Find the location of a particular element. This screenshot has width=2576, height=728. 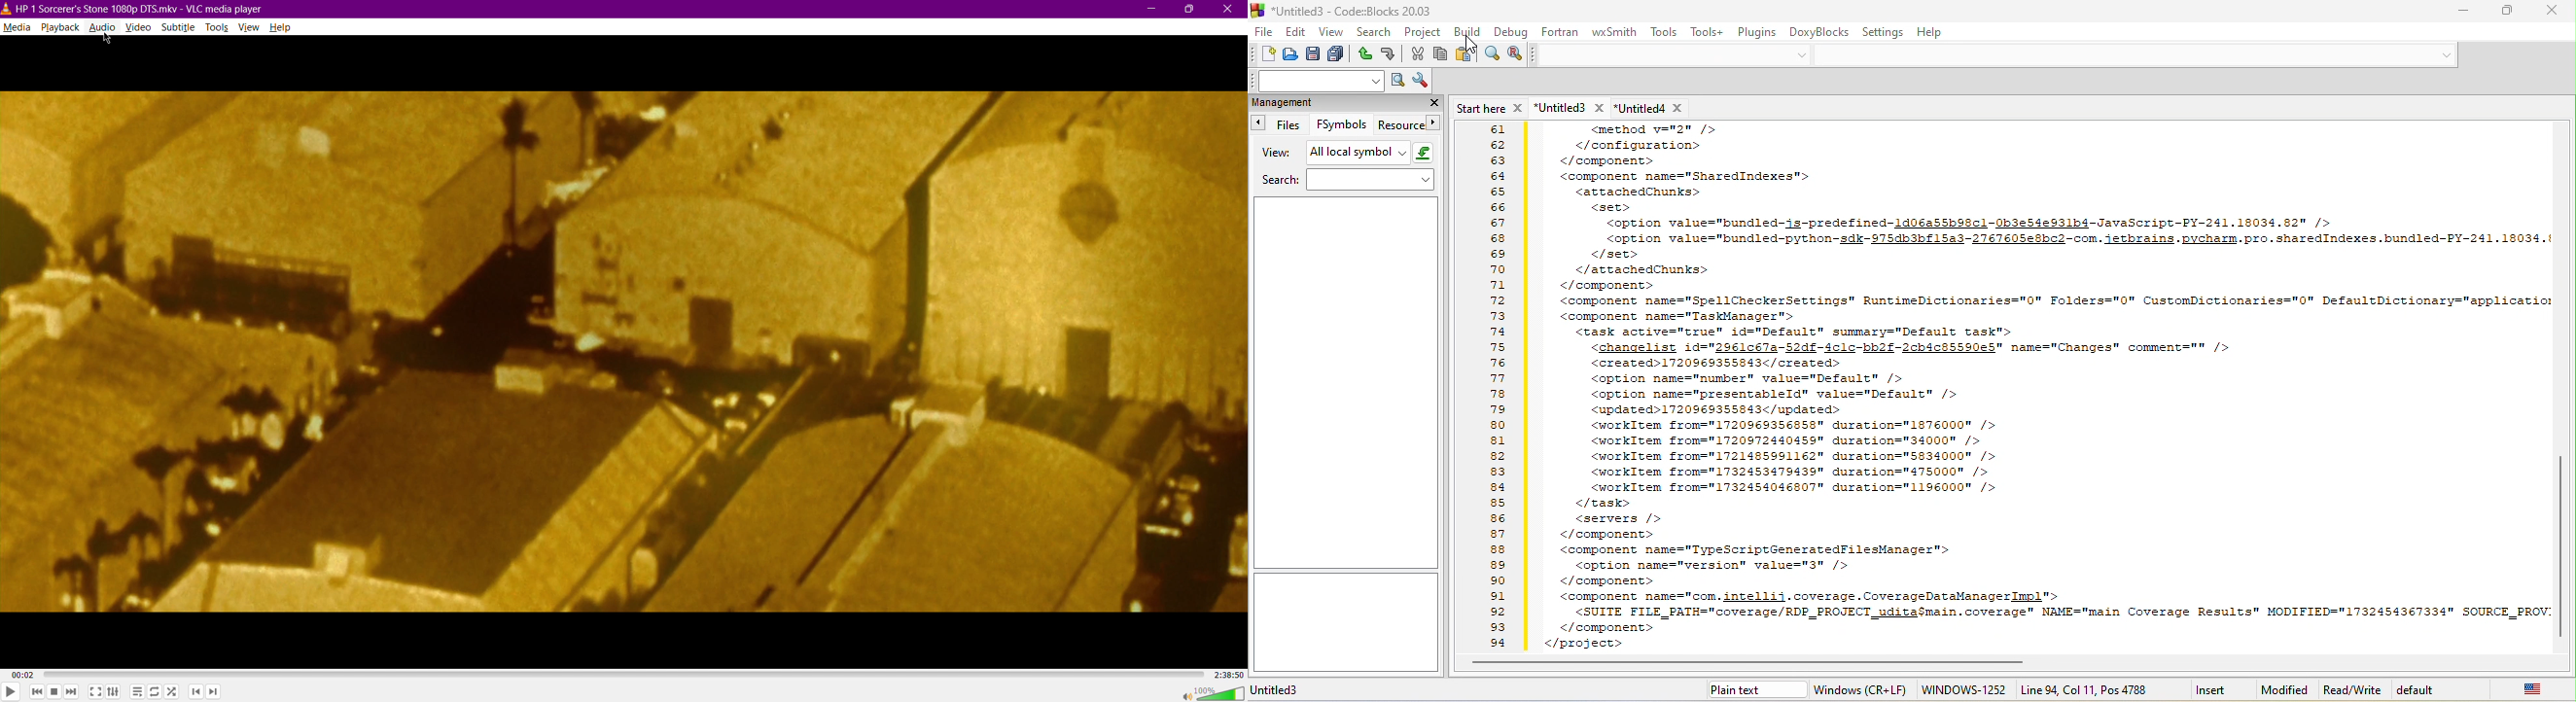

save is located at coordinates (1314, 54).